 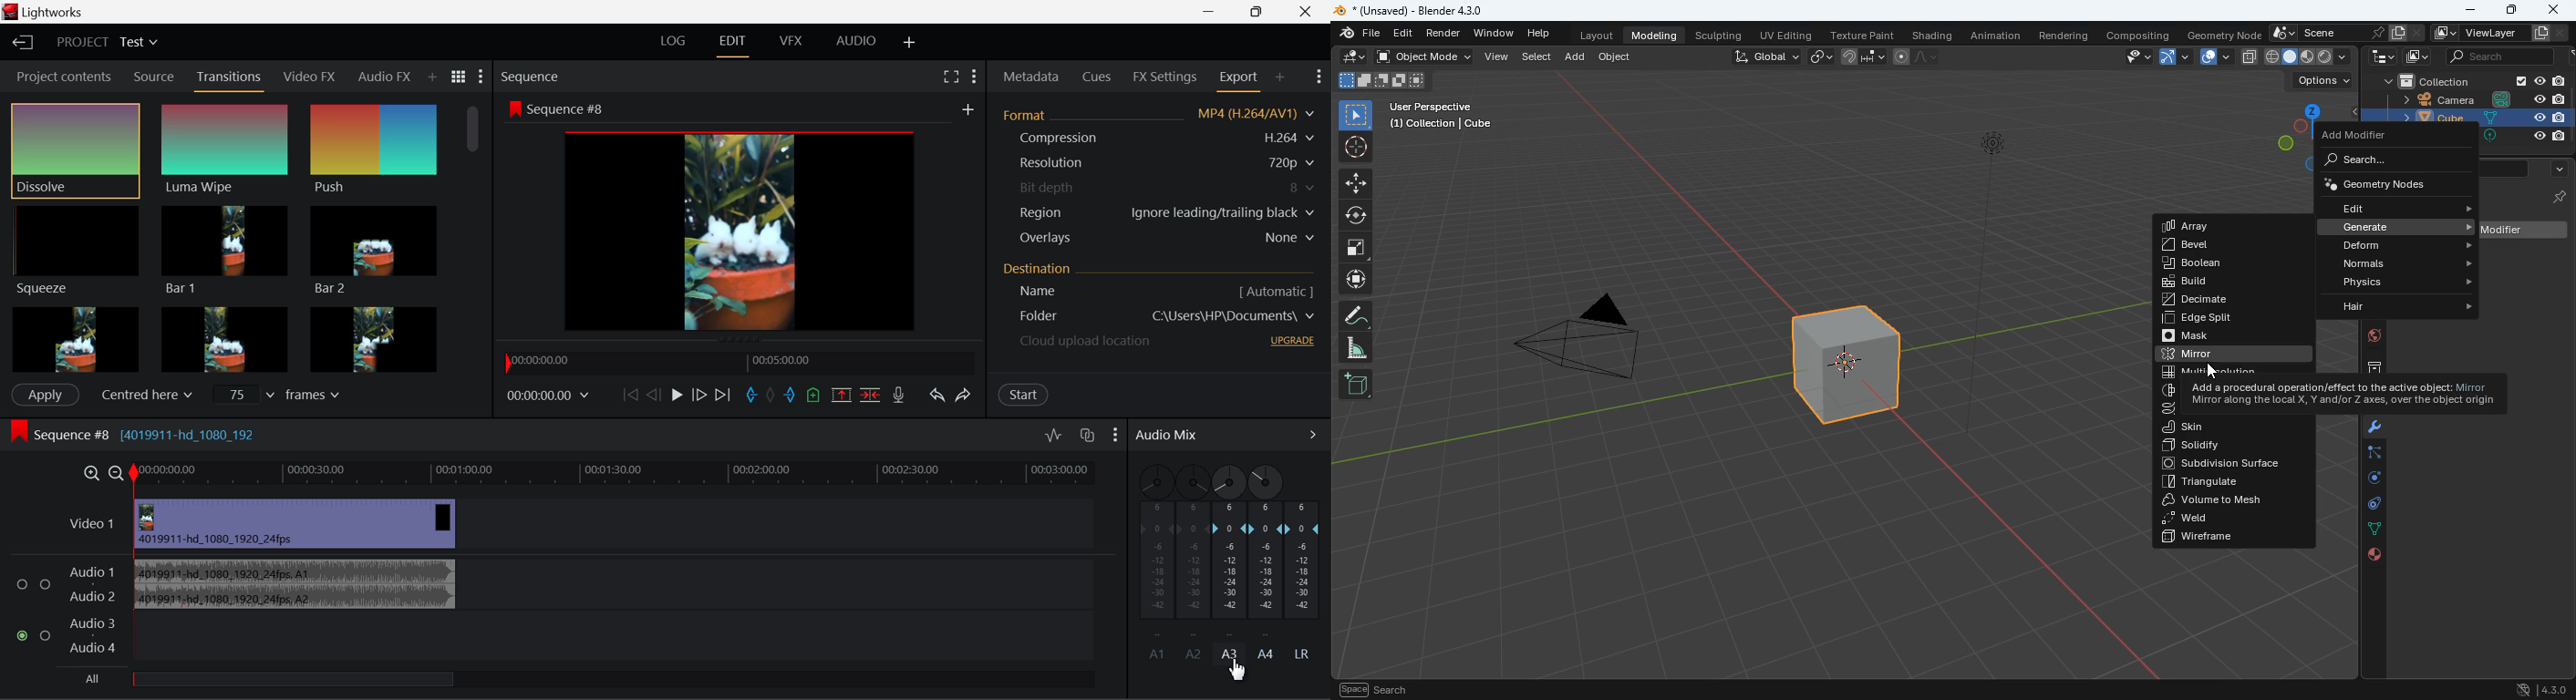 What do you see at coordinates (91, 474) in the screenshot?
I see `Timeline Zoom In` at bounding box center [91, 474].